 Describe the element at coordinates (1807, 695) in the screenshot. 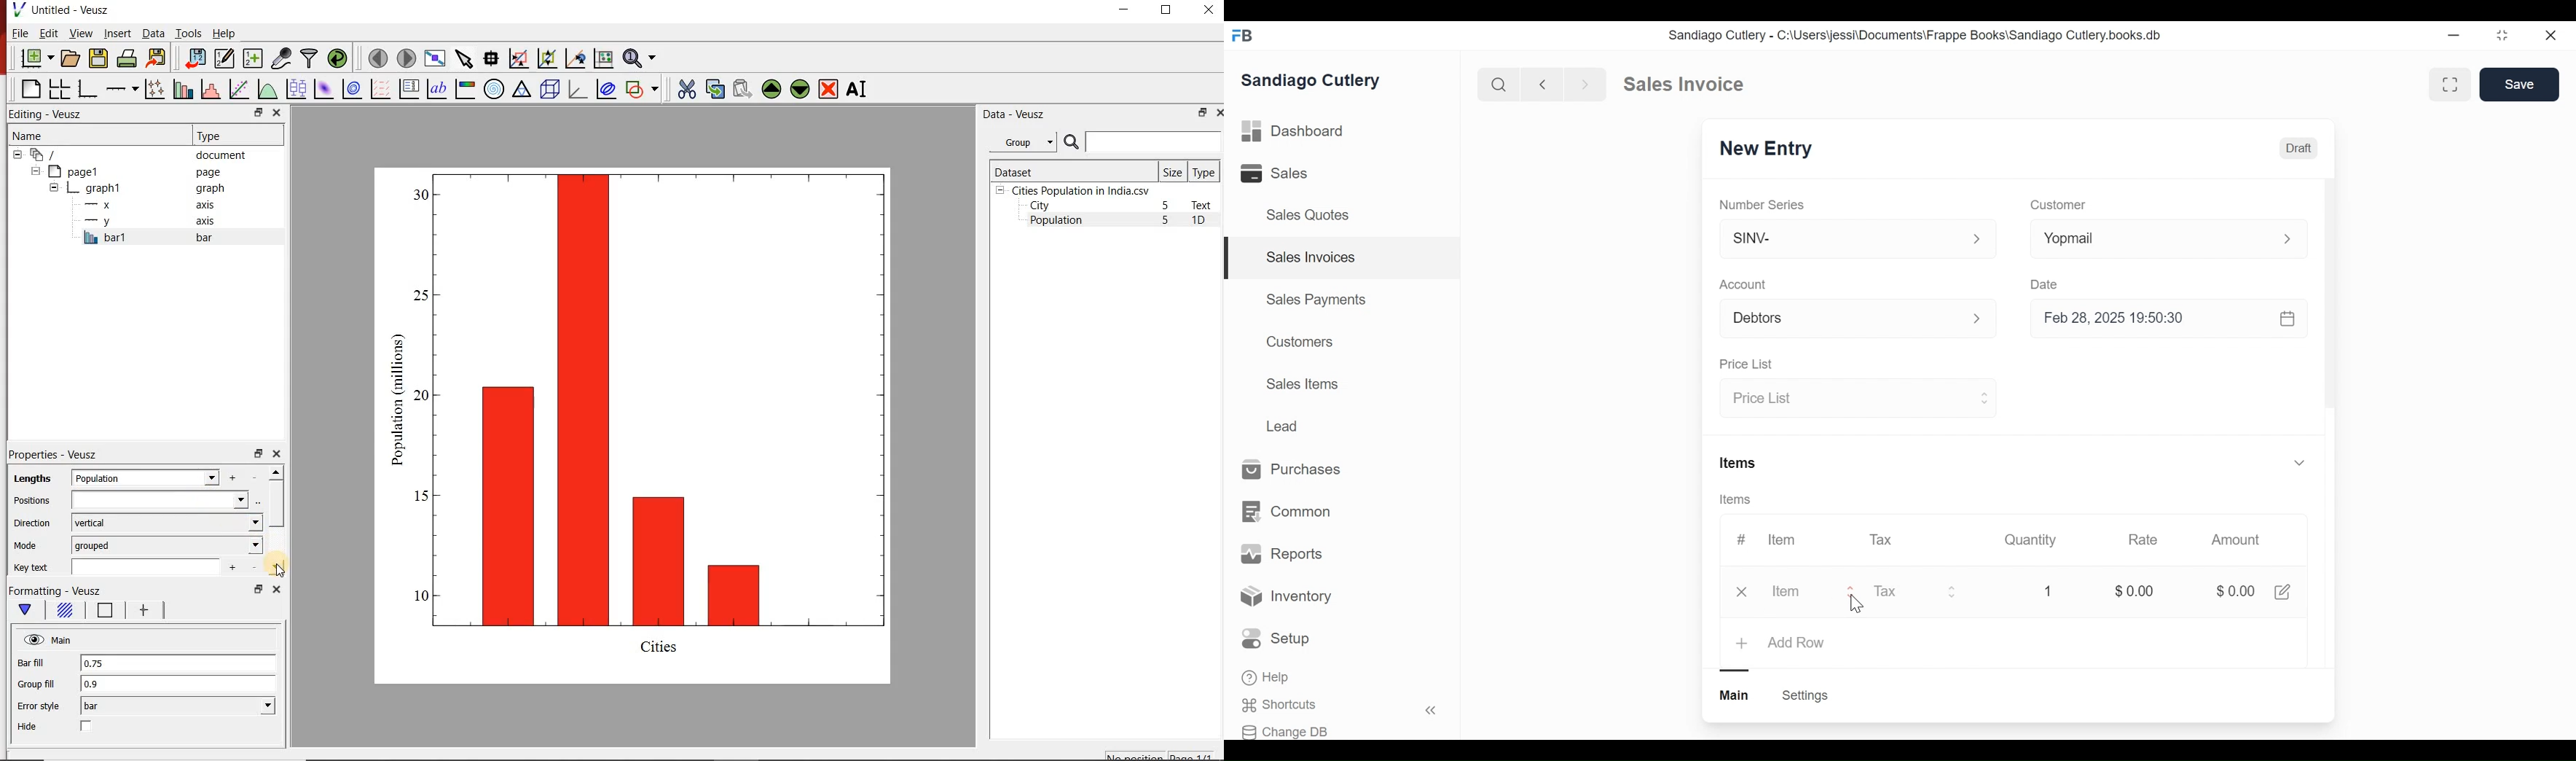

I see `Settings` at that location.